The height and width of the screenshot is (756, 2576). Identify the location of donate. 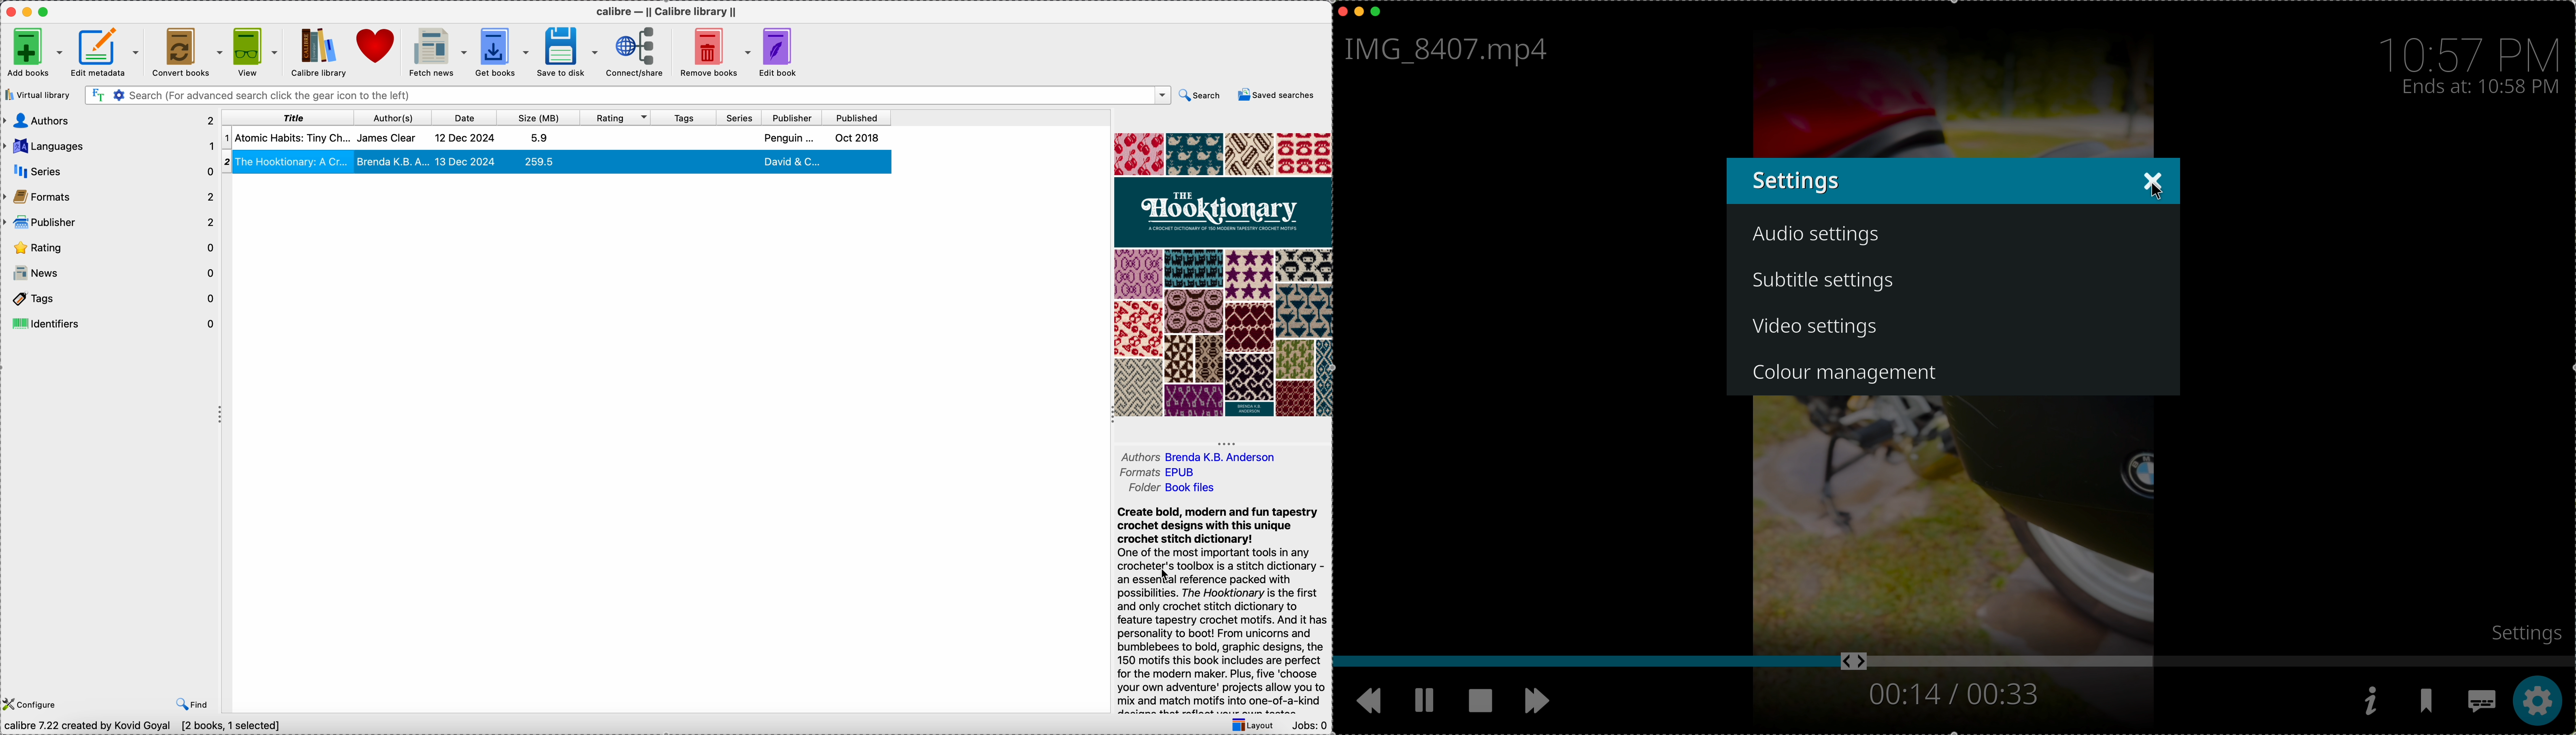
(375, 47).